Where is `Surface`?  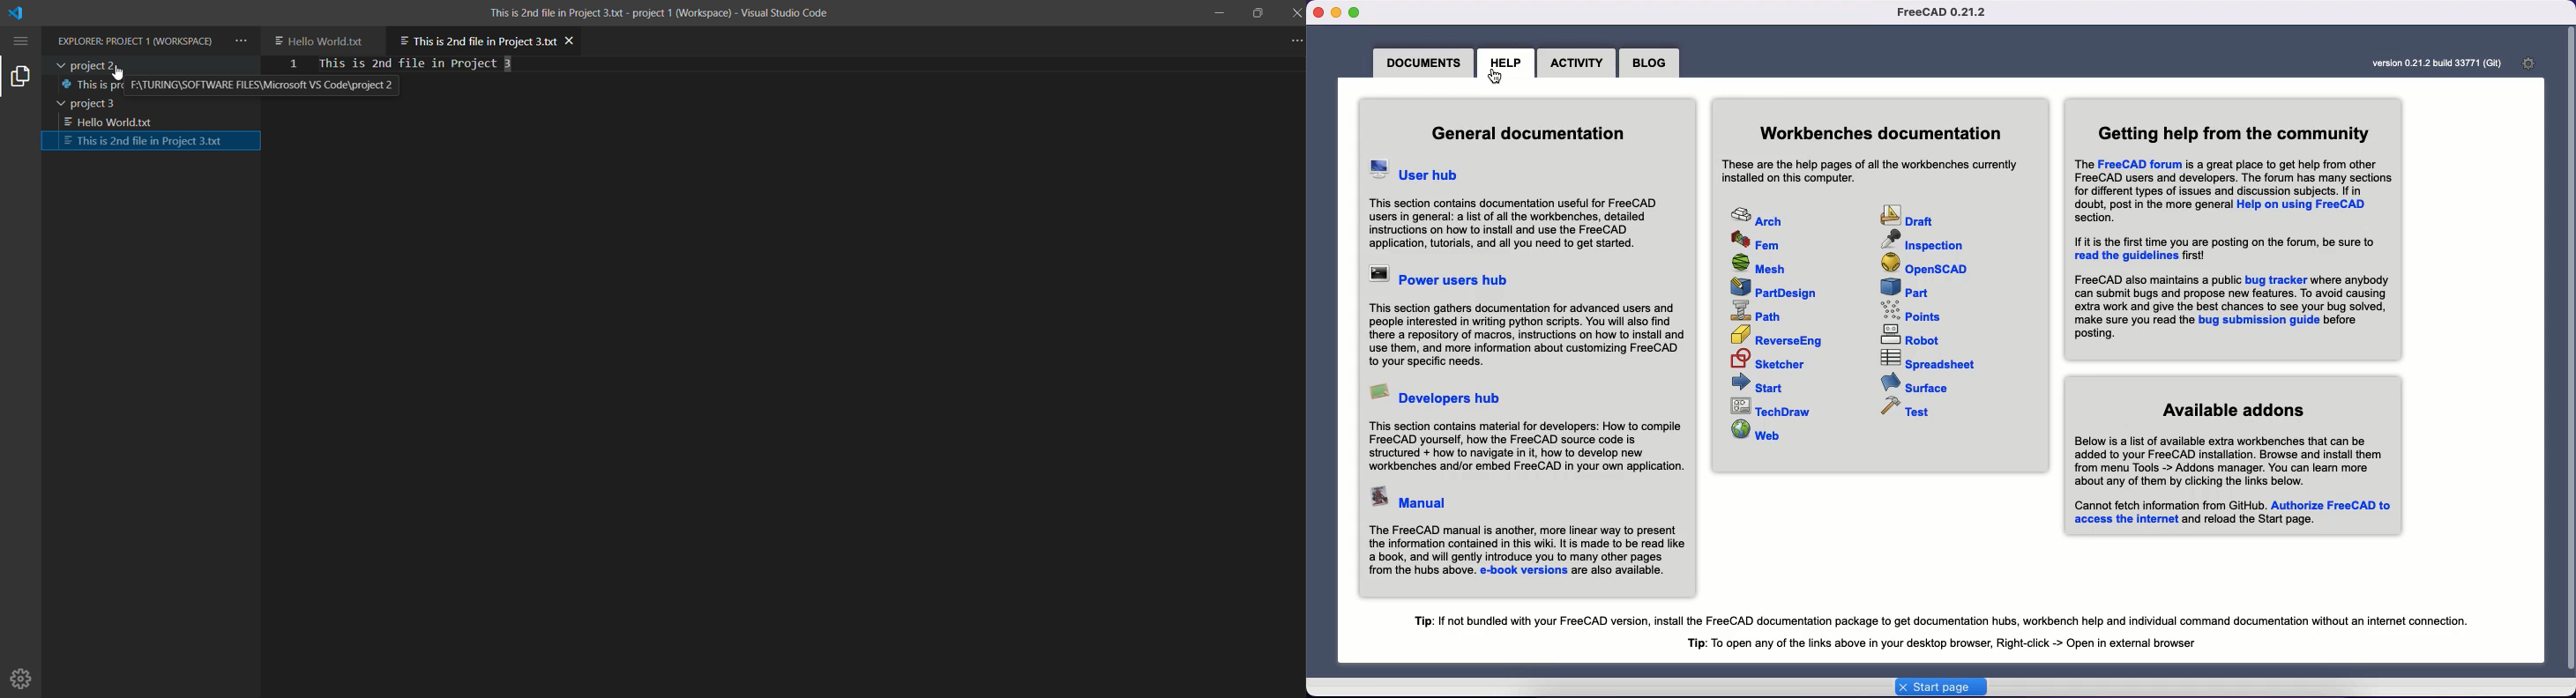
Surface is located at coordinates (1915, 381).